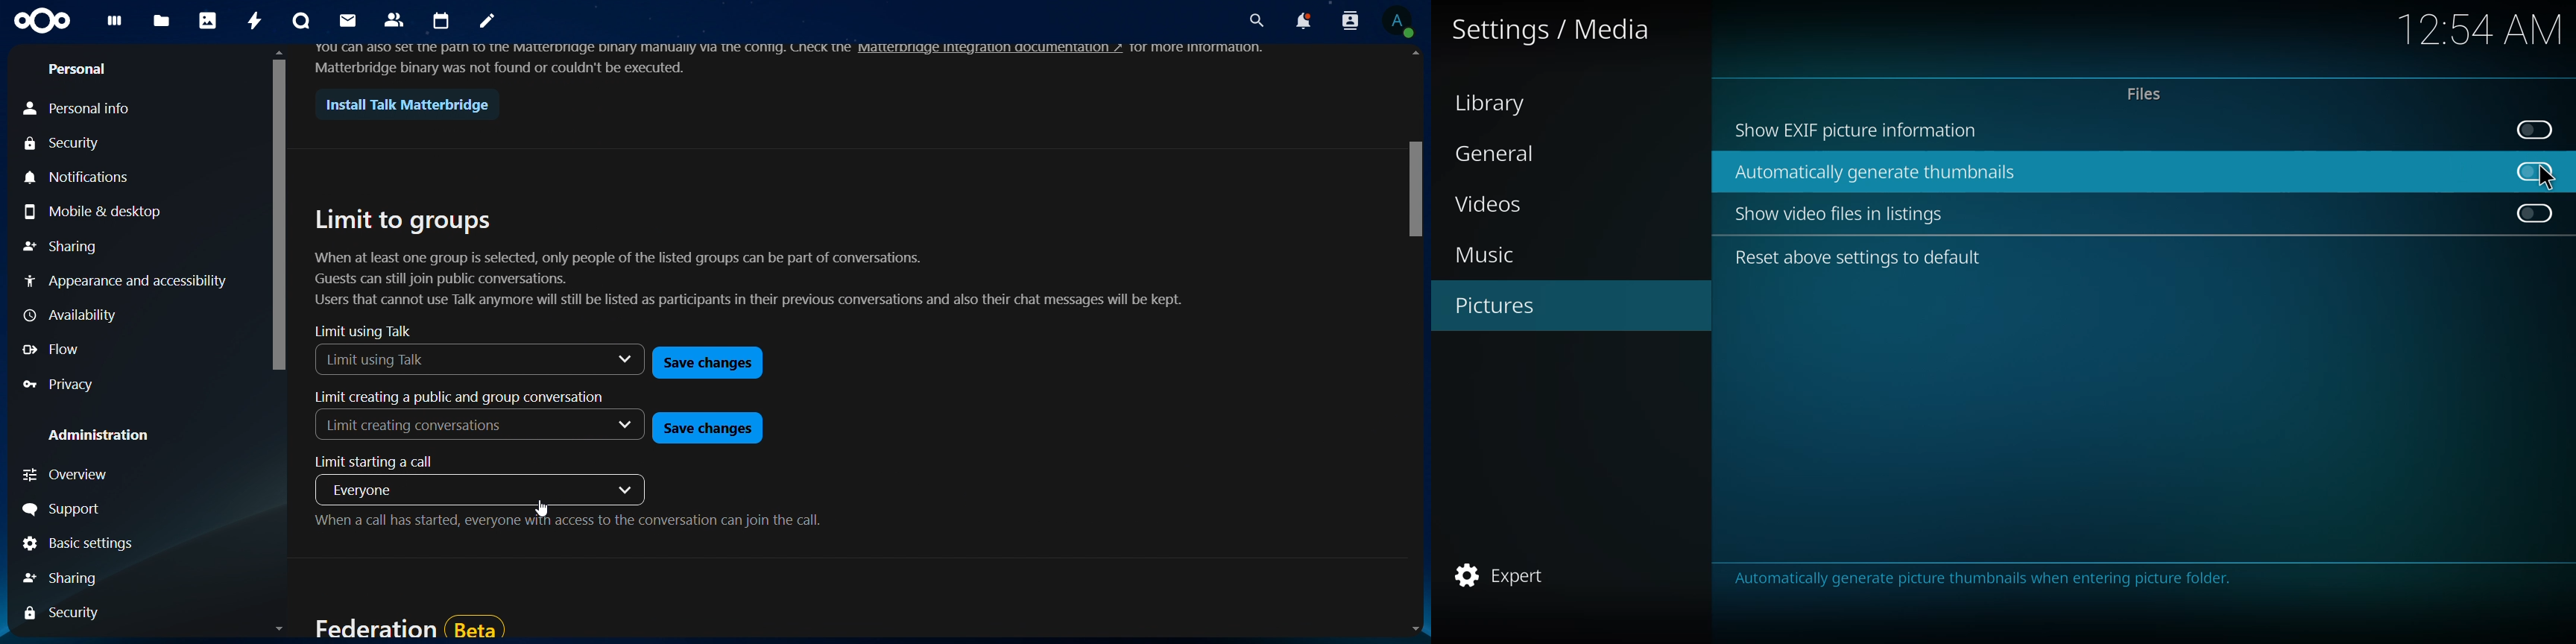 The height and width of the screenshot is (644, 2576). Describe the element at coordinates (406, 623) in the screenshot. I see `federation beta` at that location.